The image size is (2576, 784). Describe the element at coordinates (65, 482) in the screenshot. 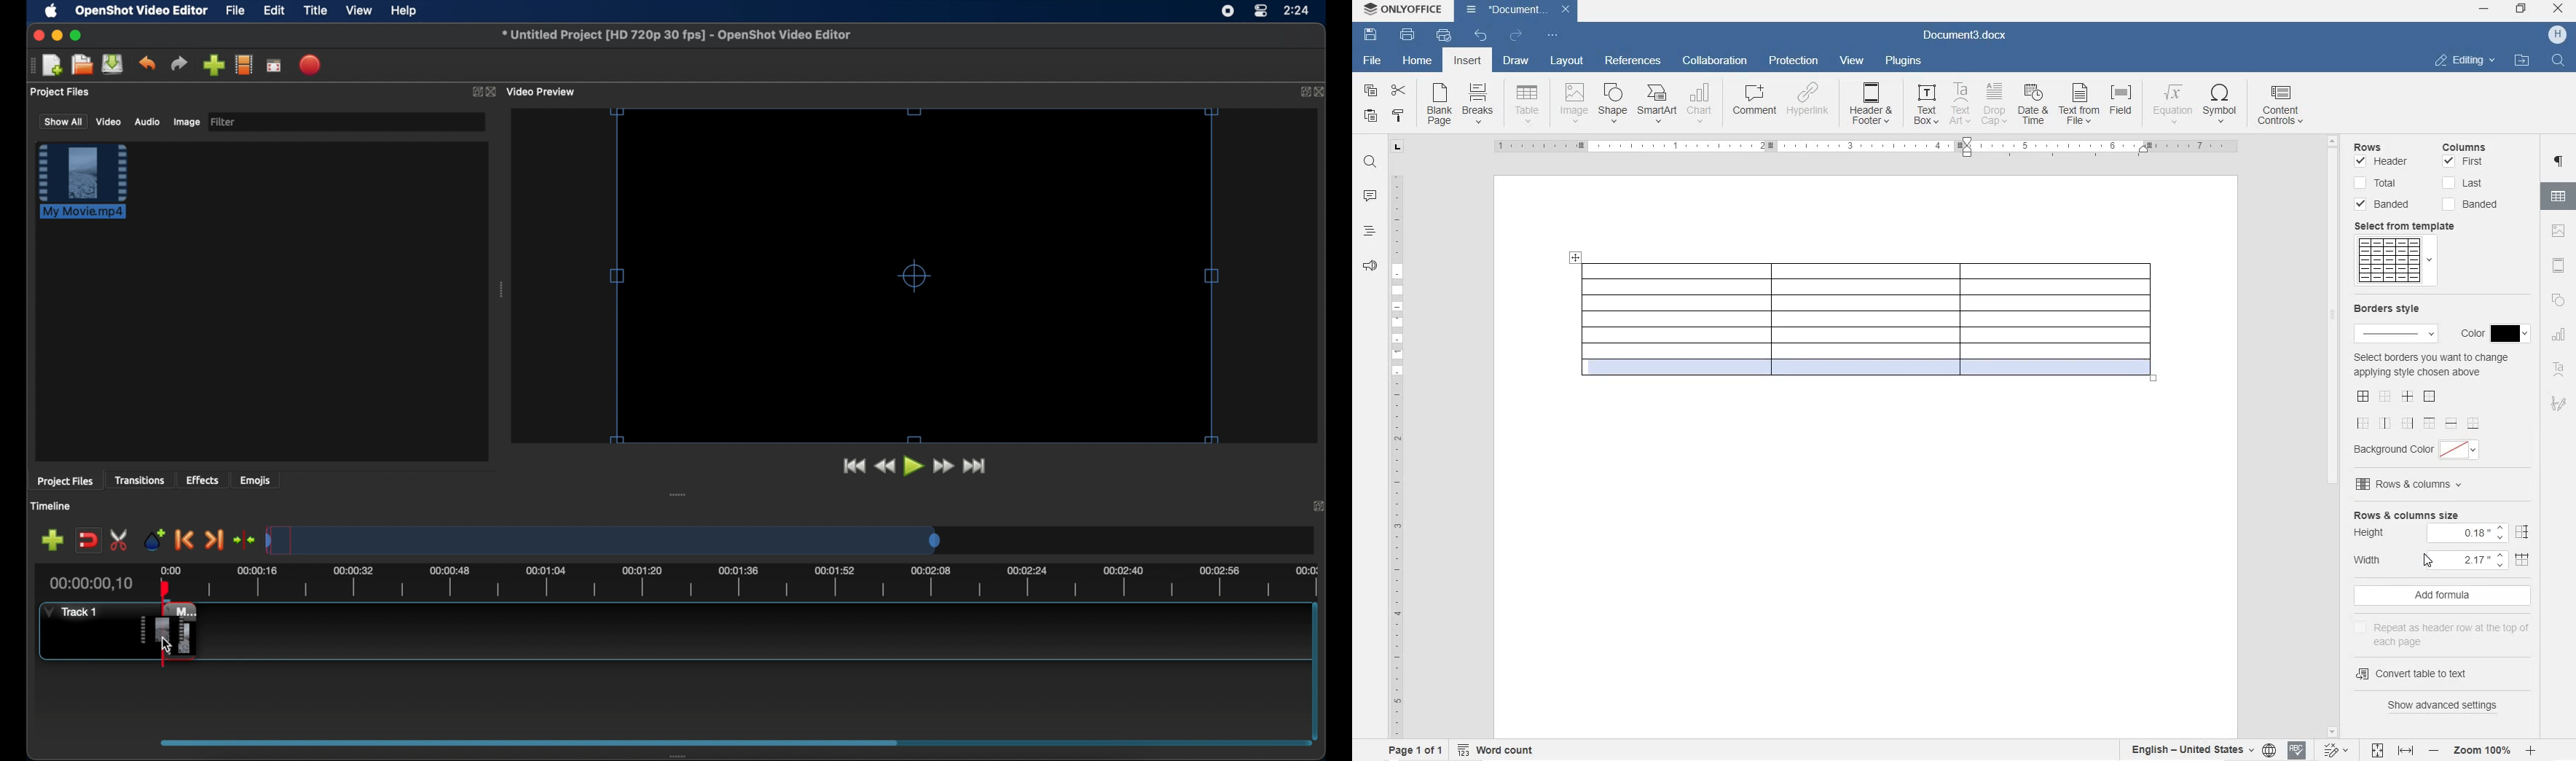

I see `project files` at that location.